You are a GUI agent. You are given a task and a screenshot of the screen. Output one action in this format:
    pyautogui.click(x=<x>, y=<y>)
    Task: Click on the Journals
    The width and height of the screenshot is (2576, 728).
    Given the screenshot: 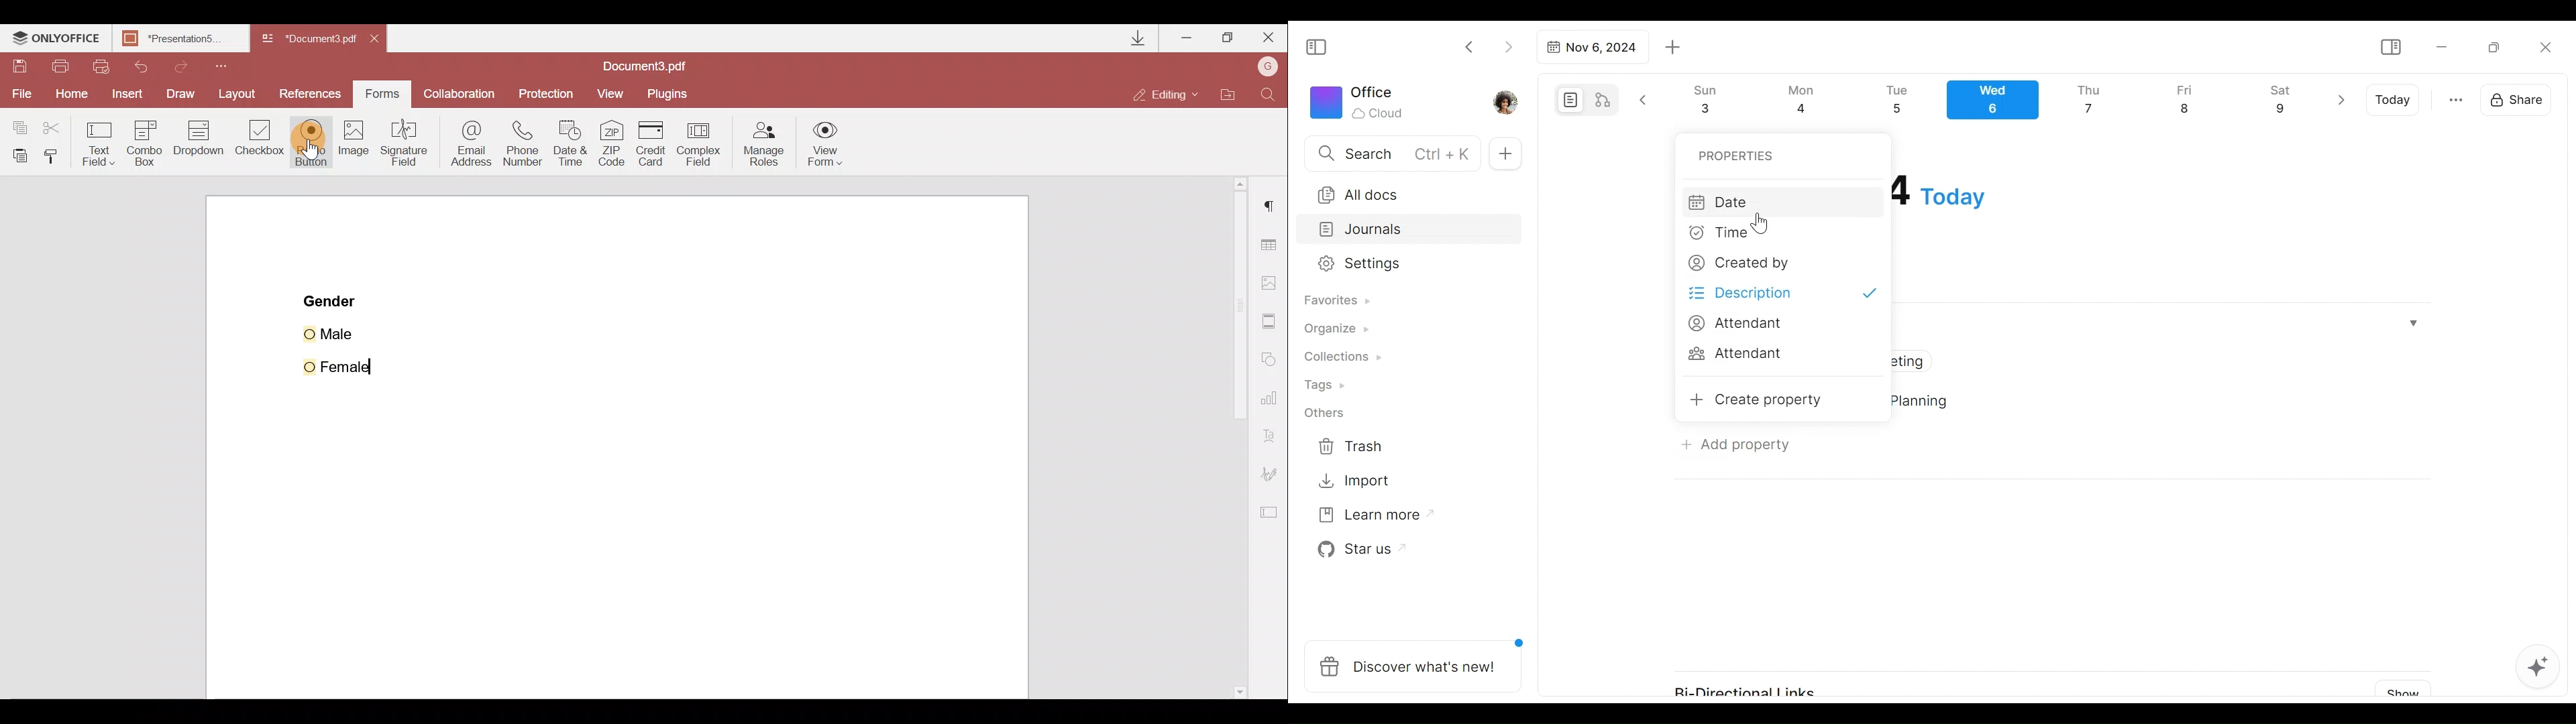 What is the action you would take?
    pyautogui.click(x=1410, y=231)
    